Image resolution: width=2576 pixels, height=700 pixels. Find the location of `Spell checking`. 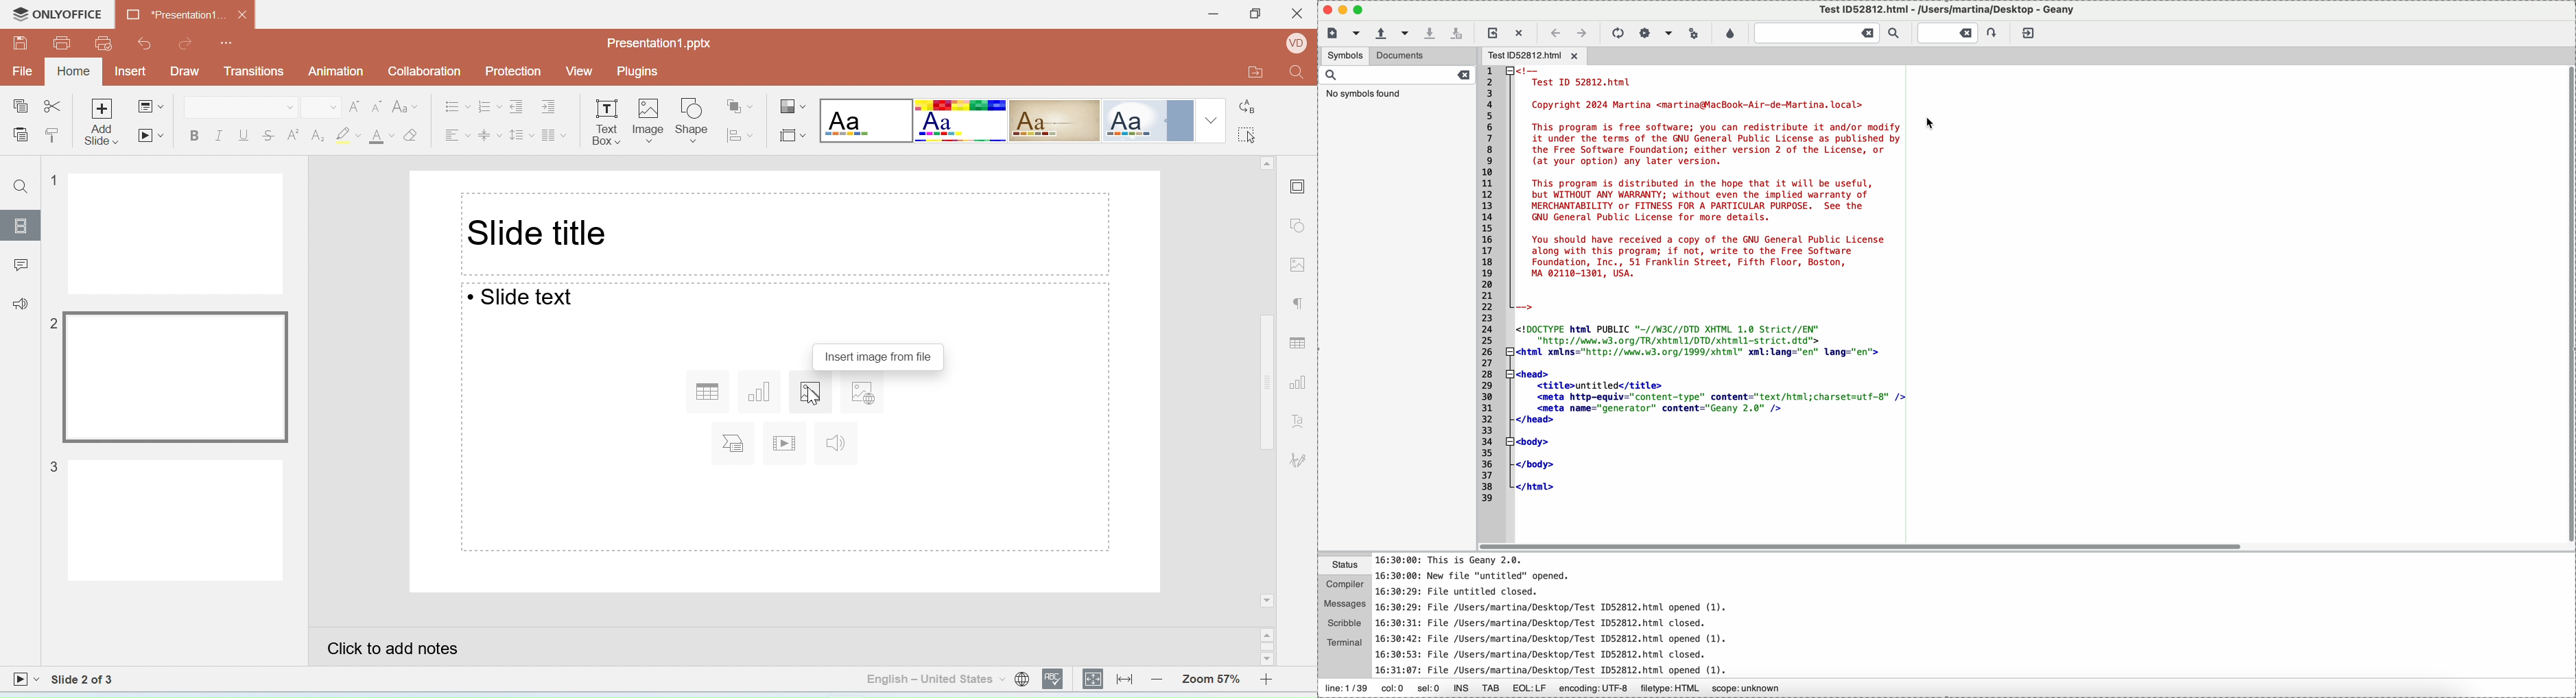

Spell checking is located at coordinates (1054, 679).